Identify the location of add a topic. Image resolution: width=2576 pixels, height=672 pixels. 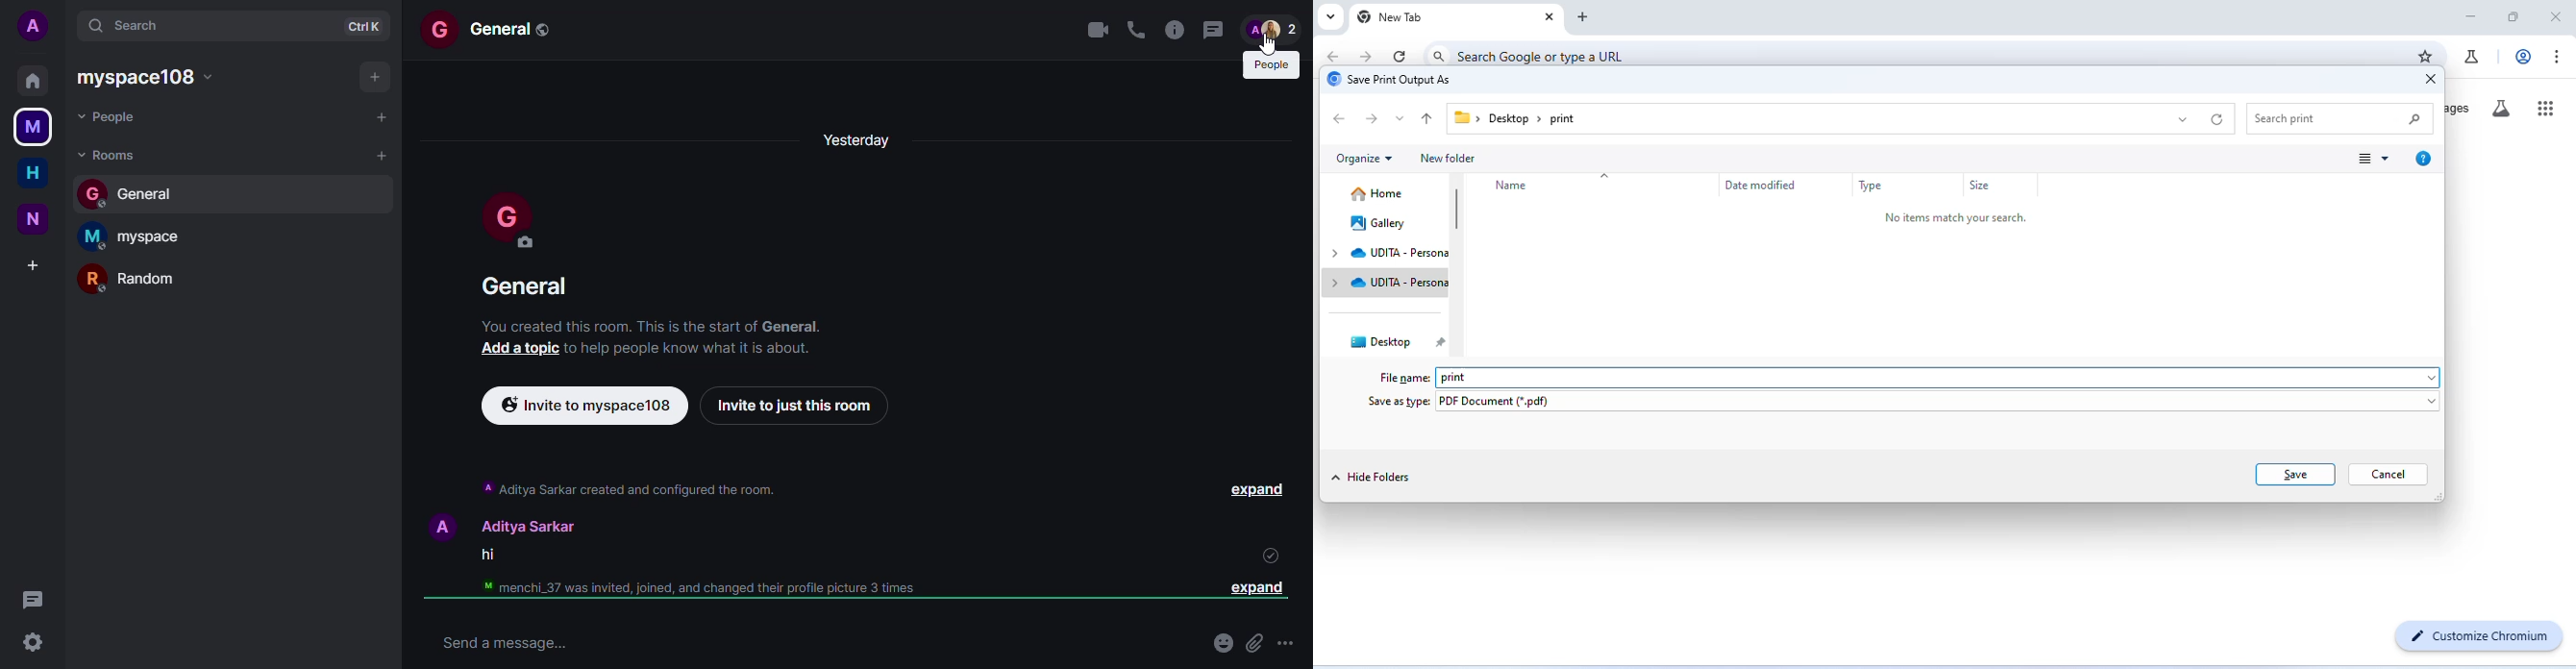
(511, 350).